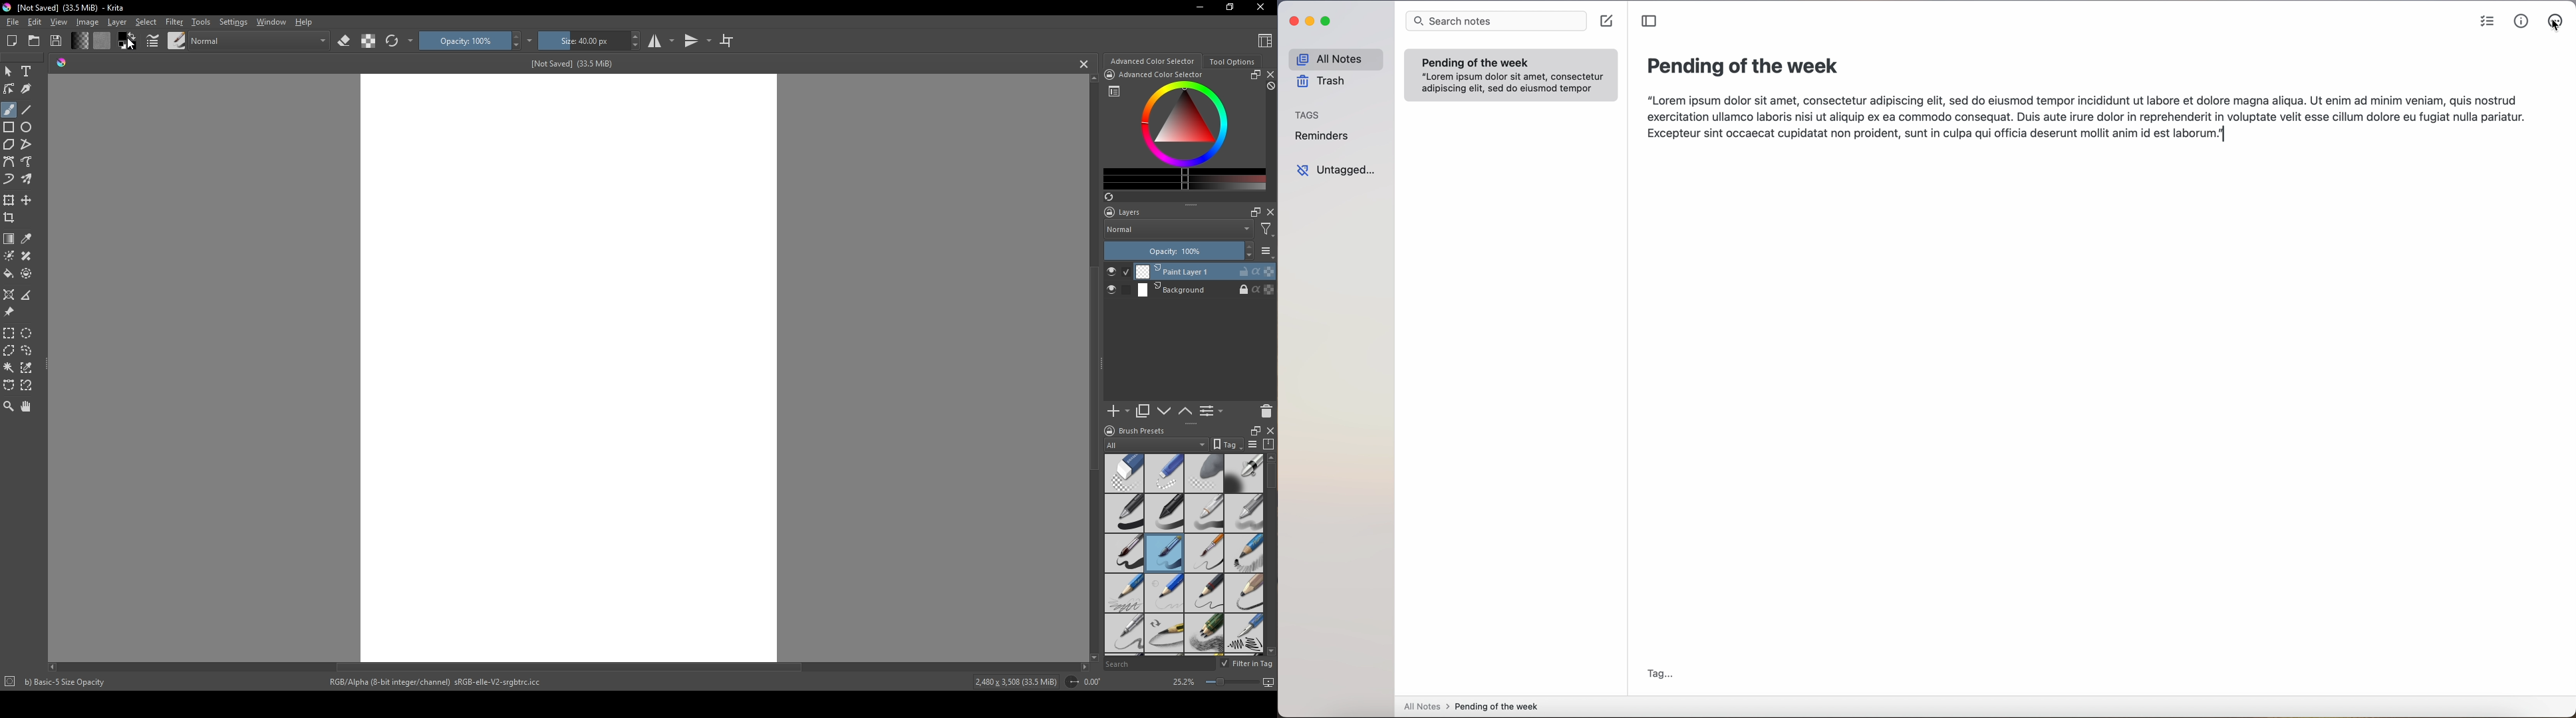 This screenshot has width=2576, height=728. I want to click on crop, so click(726, 40).